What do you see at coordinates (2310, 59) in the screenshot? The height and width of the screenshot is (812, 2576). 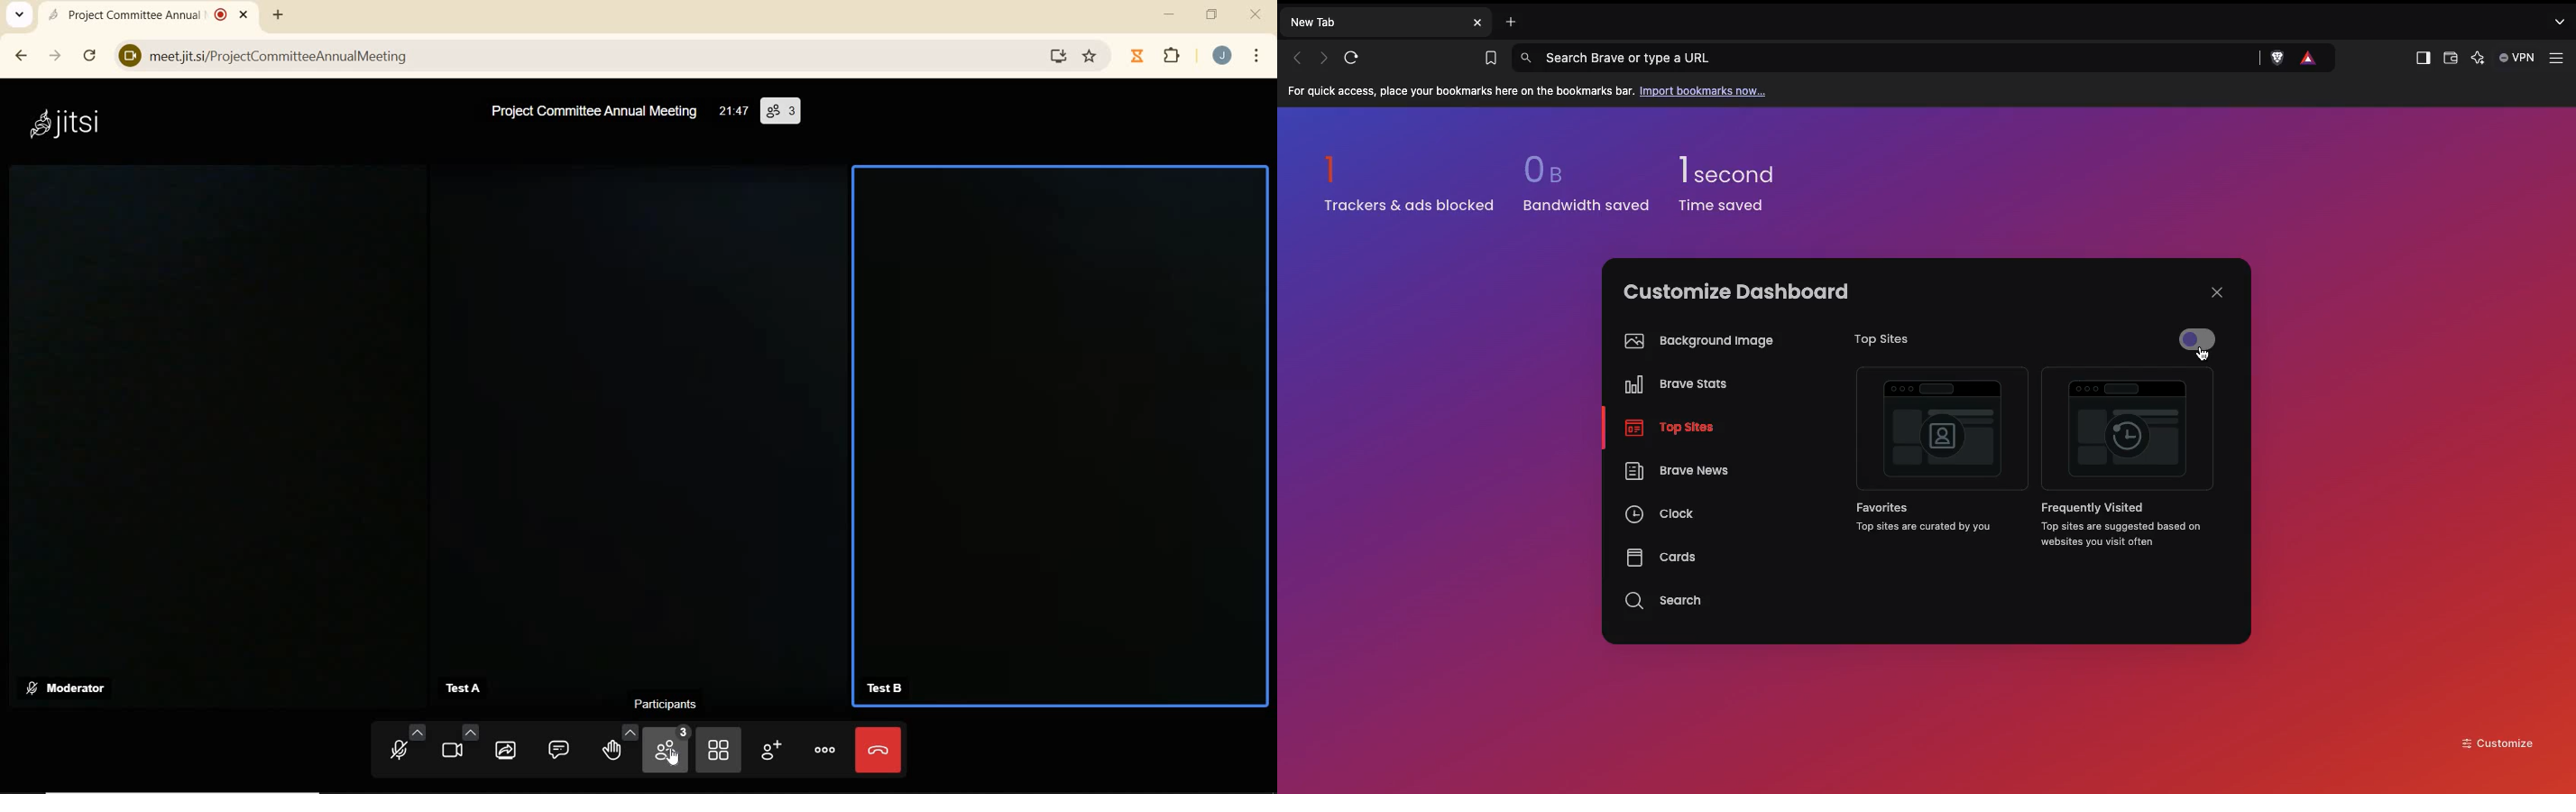 I see `Rewards` at bounding box center [2310, 59].